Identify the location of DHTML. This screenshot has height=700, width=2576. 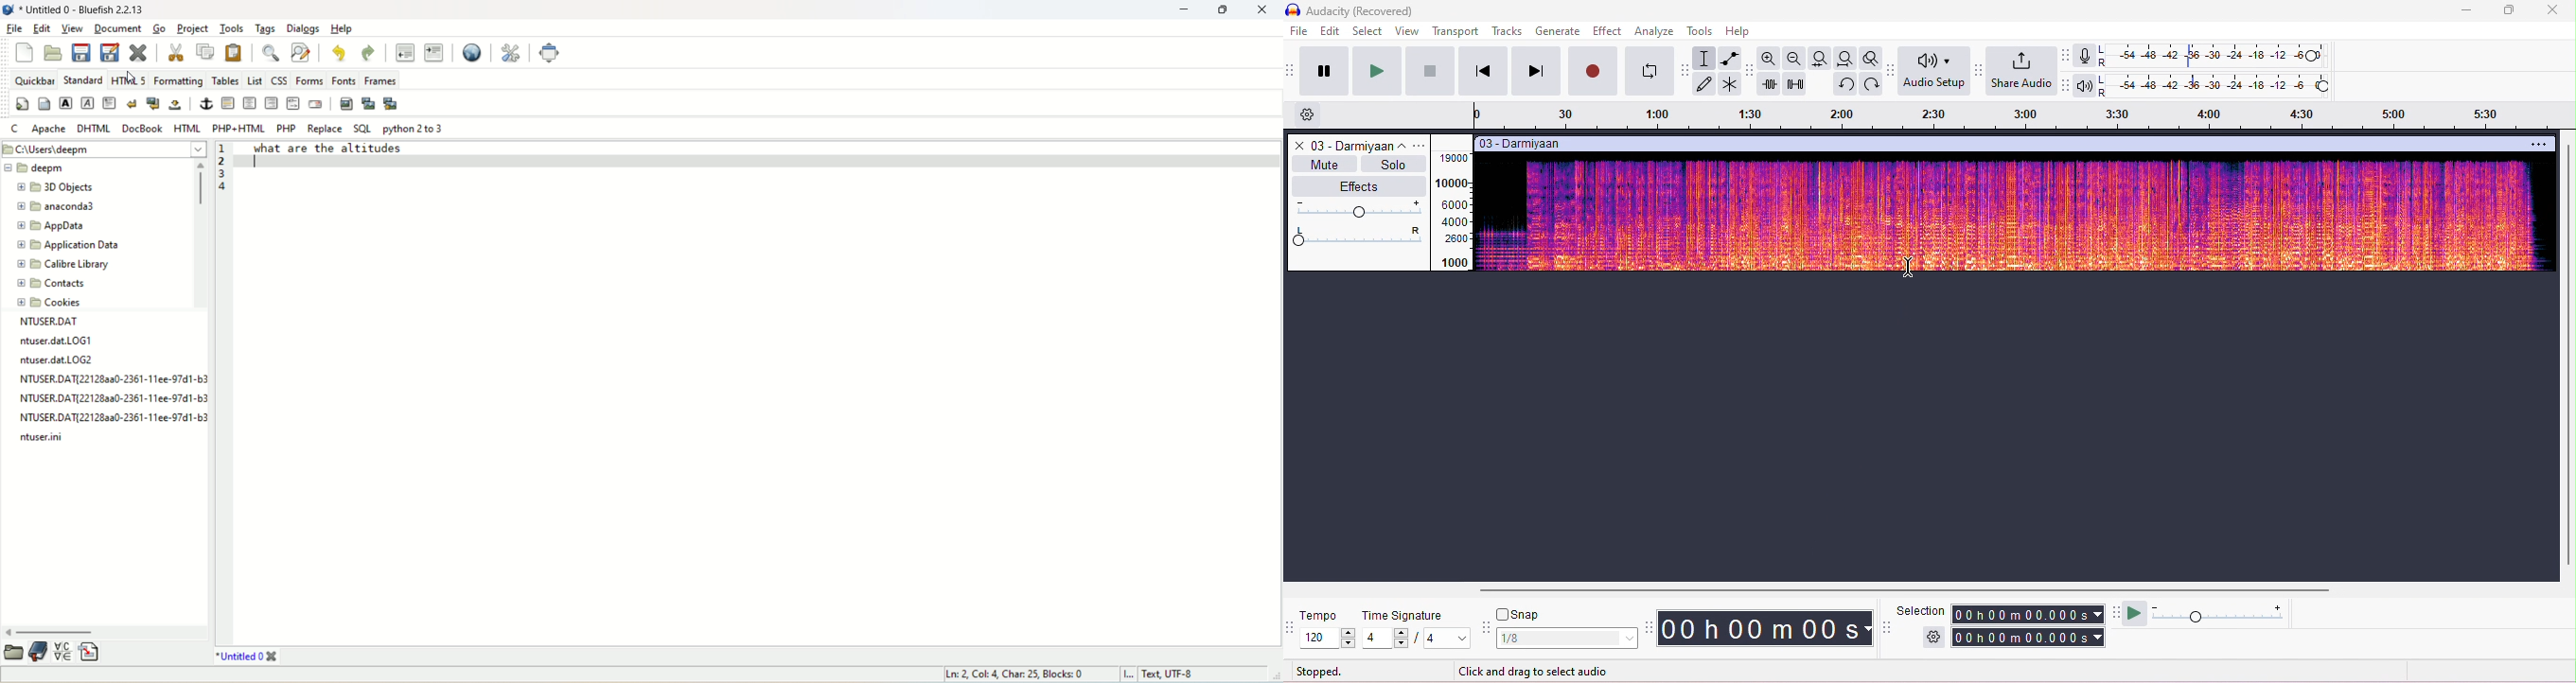
(92, 128).